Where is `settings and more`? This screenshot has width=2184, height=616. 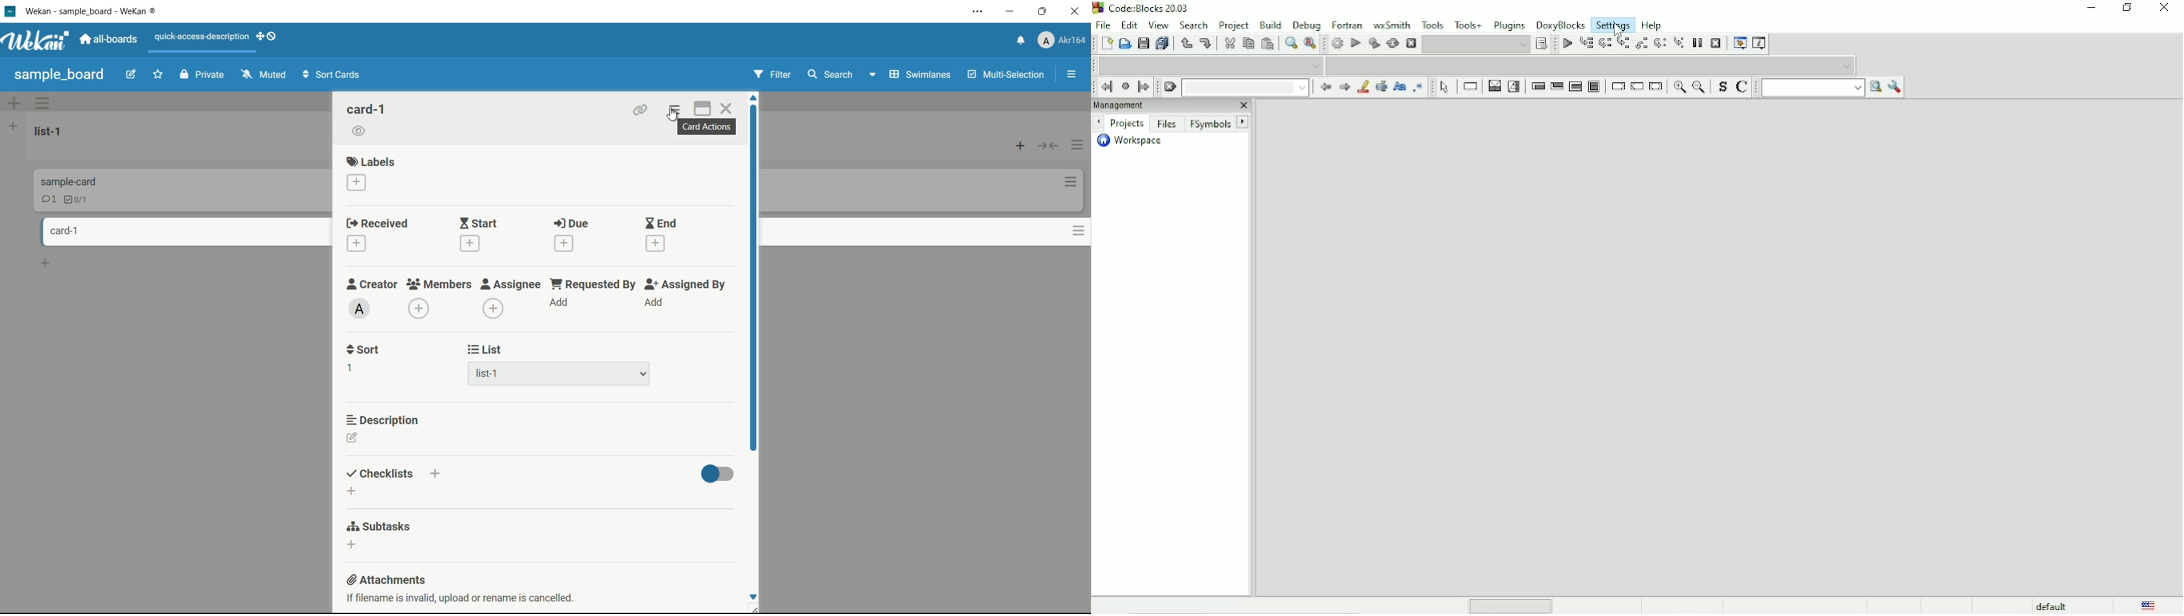 settings and more is located at coordinates (976, 12).